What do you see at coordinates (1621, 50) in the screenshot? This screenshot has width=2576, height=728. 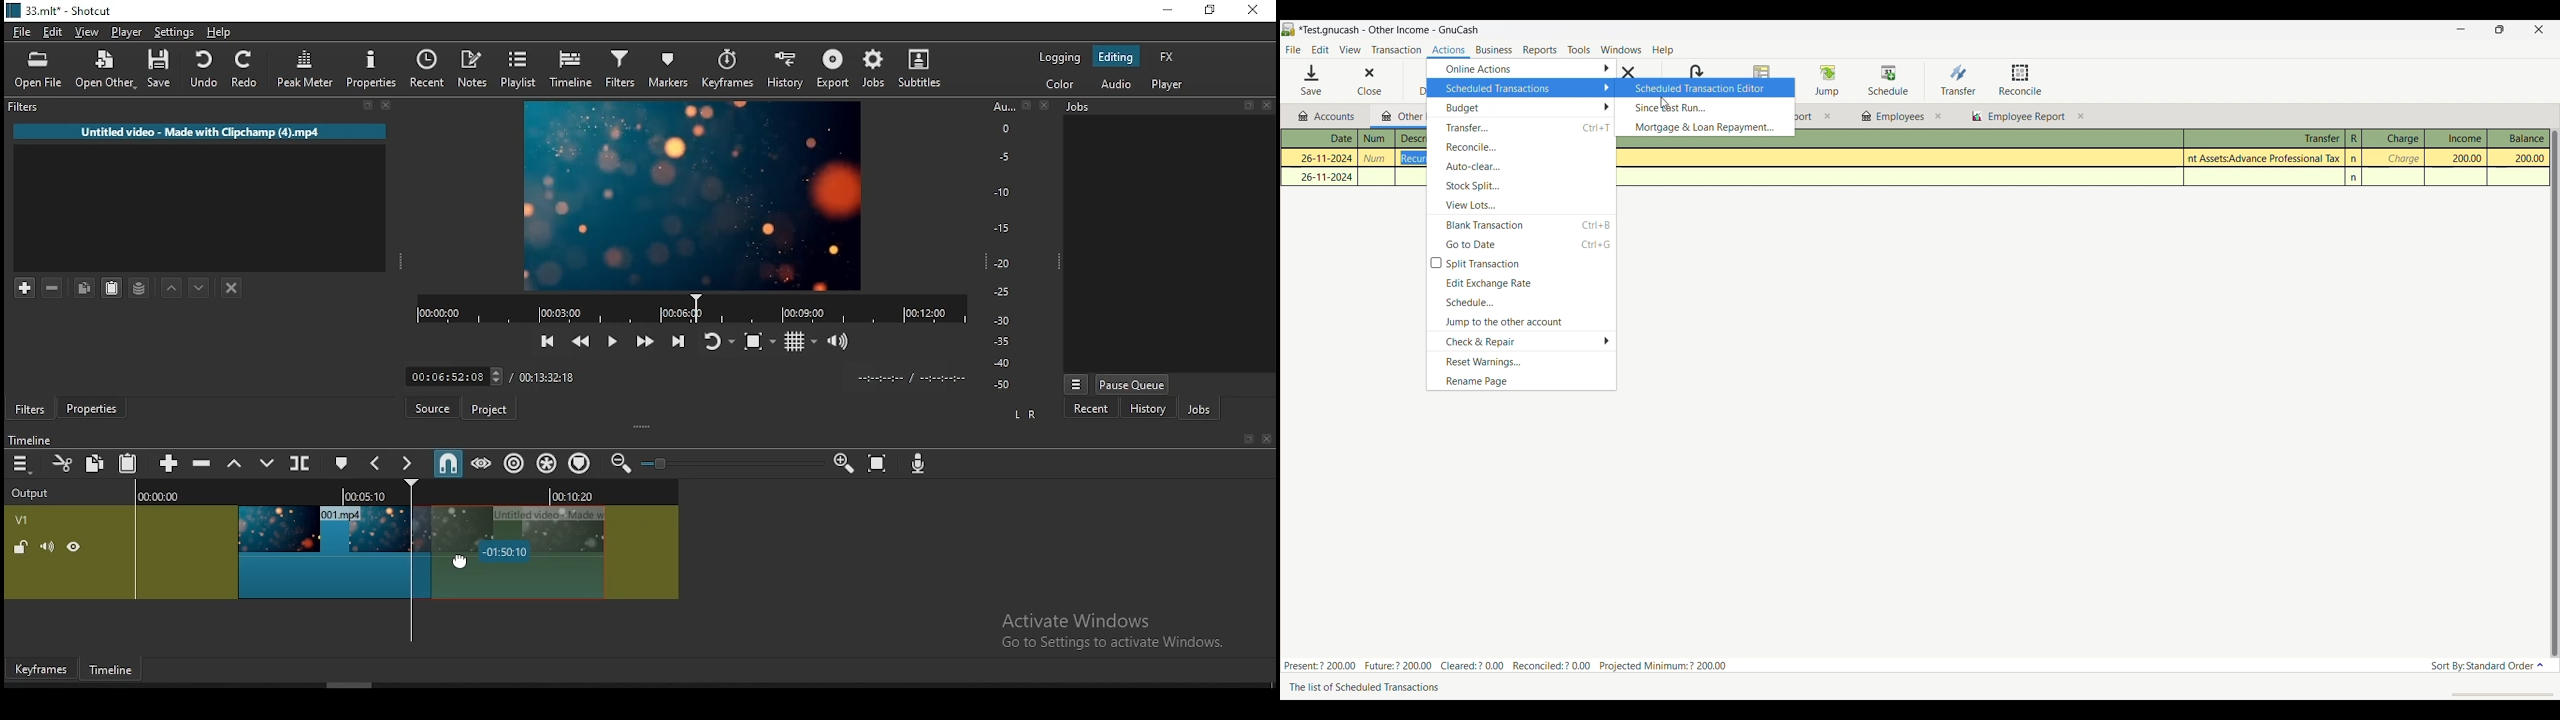 I see `Windows menu` at bounding box center [1621, 50].